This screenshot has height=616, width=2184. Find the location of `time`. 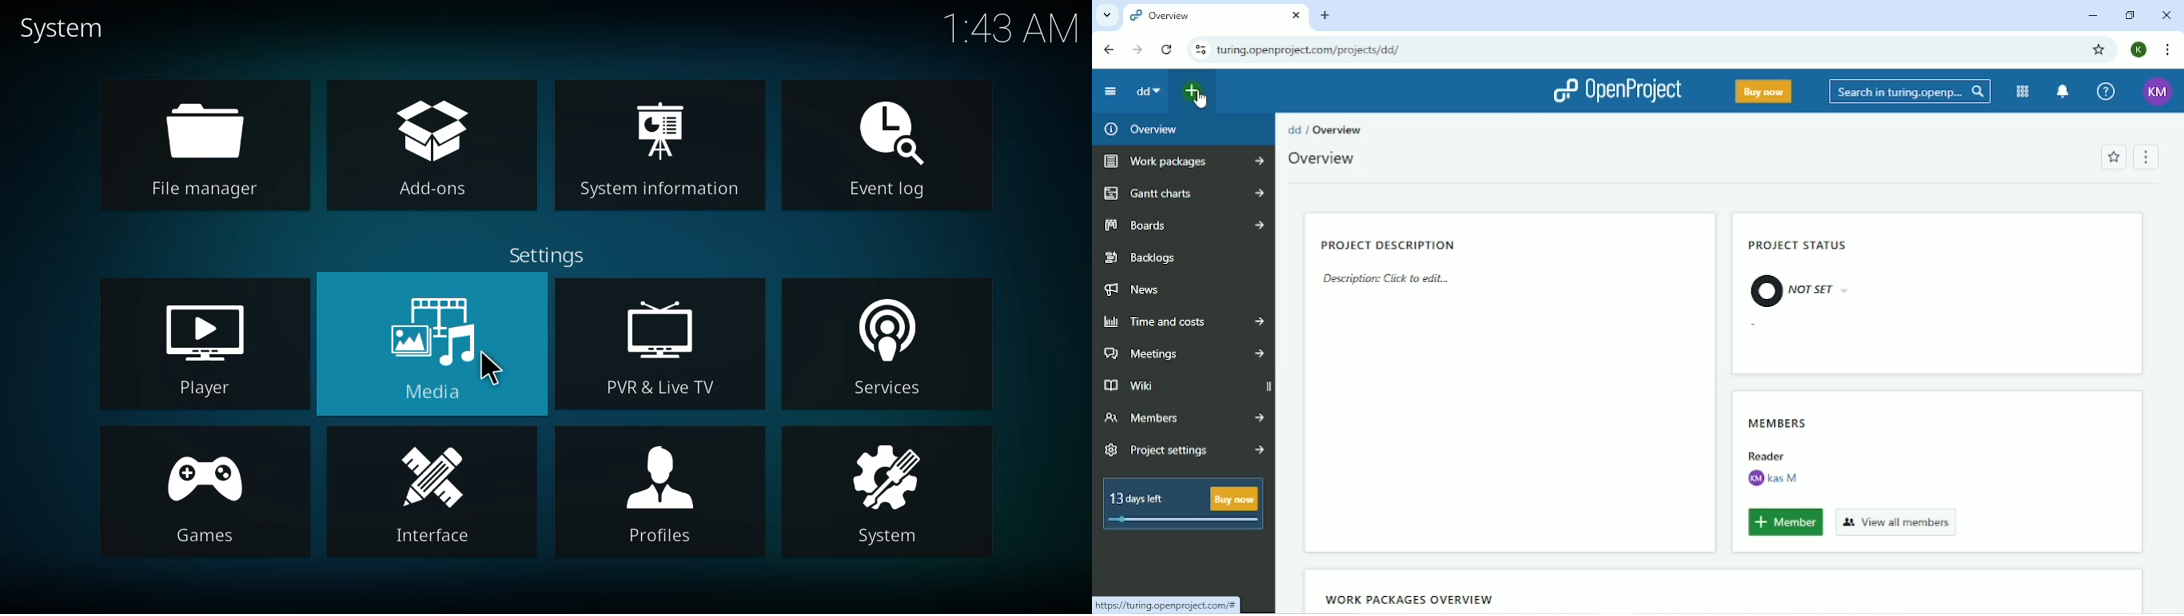

time is located at coordinates (1007, 32).